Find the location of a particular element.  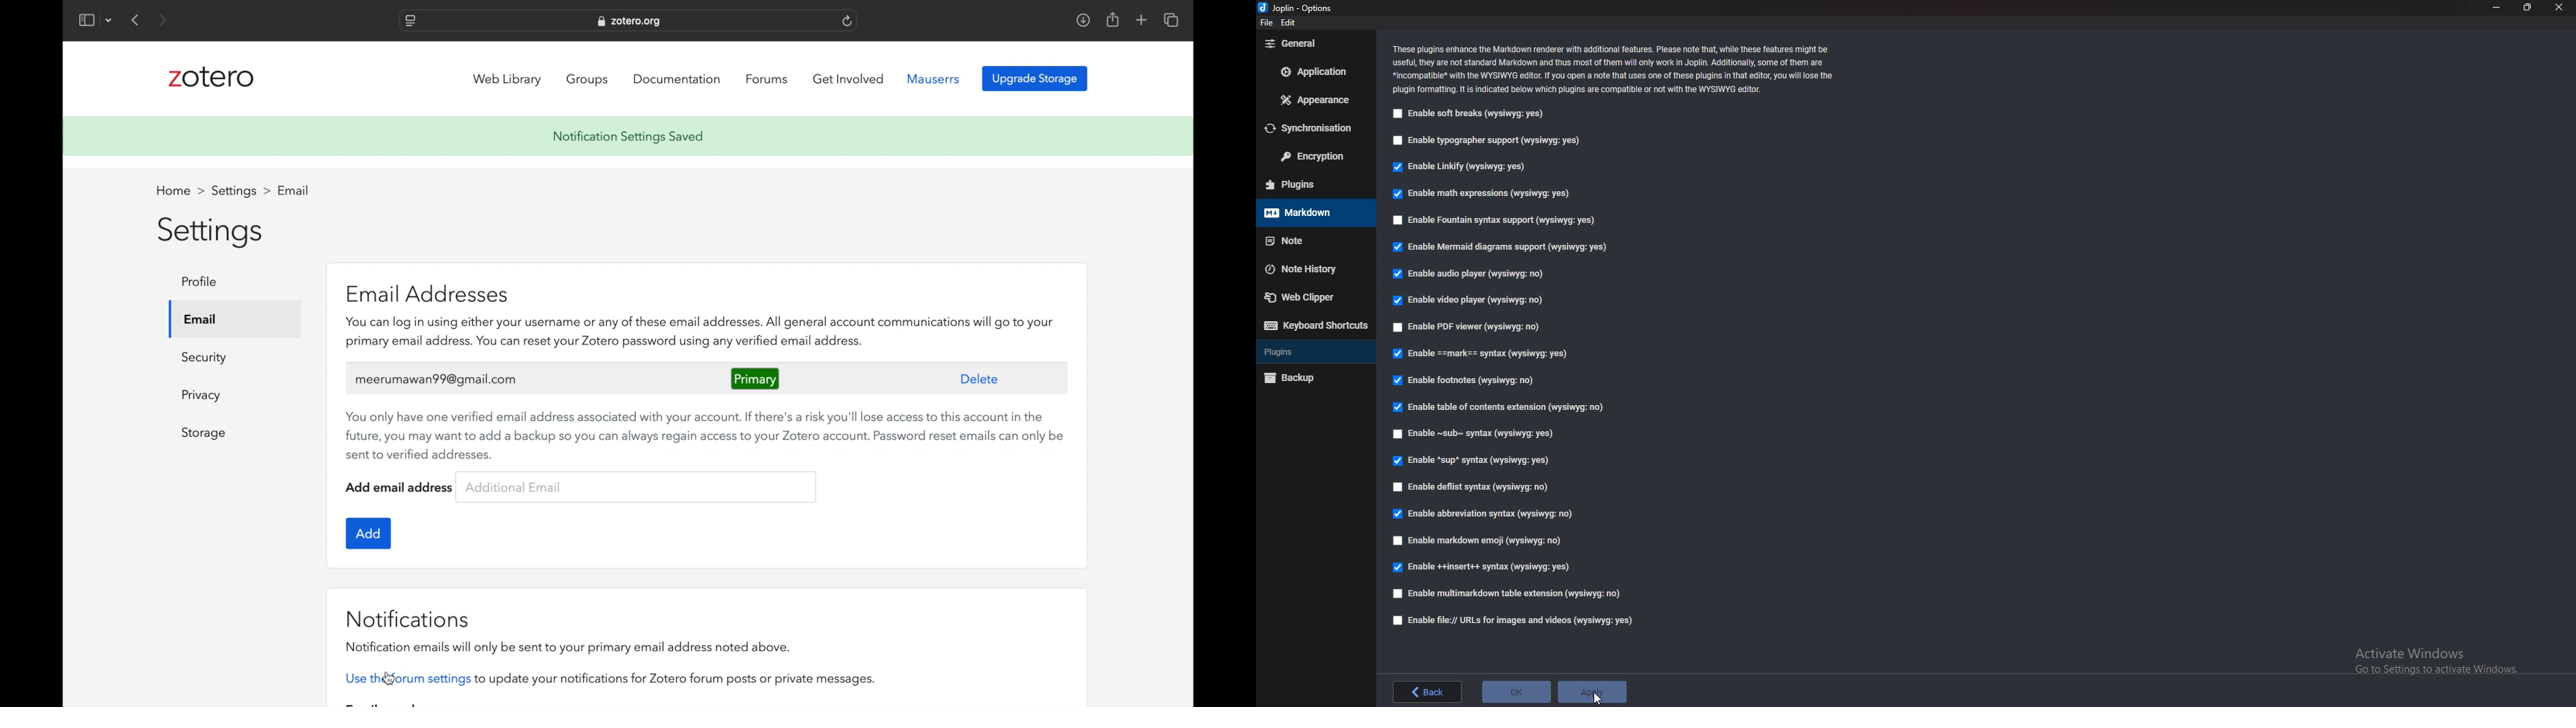

additional email is located at coordinates (514, 488).